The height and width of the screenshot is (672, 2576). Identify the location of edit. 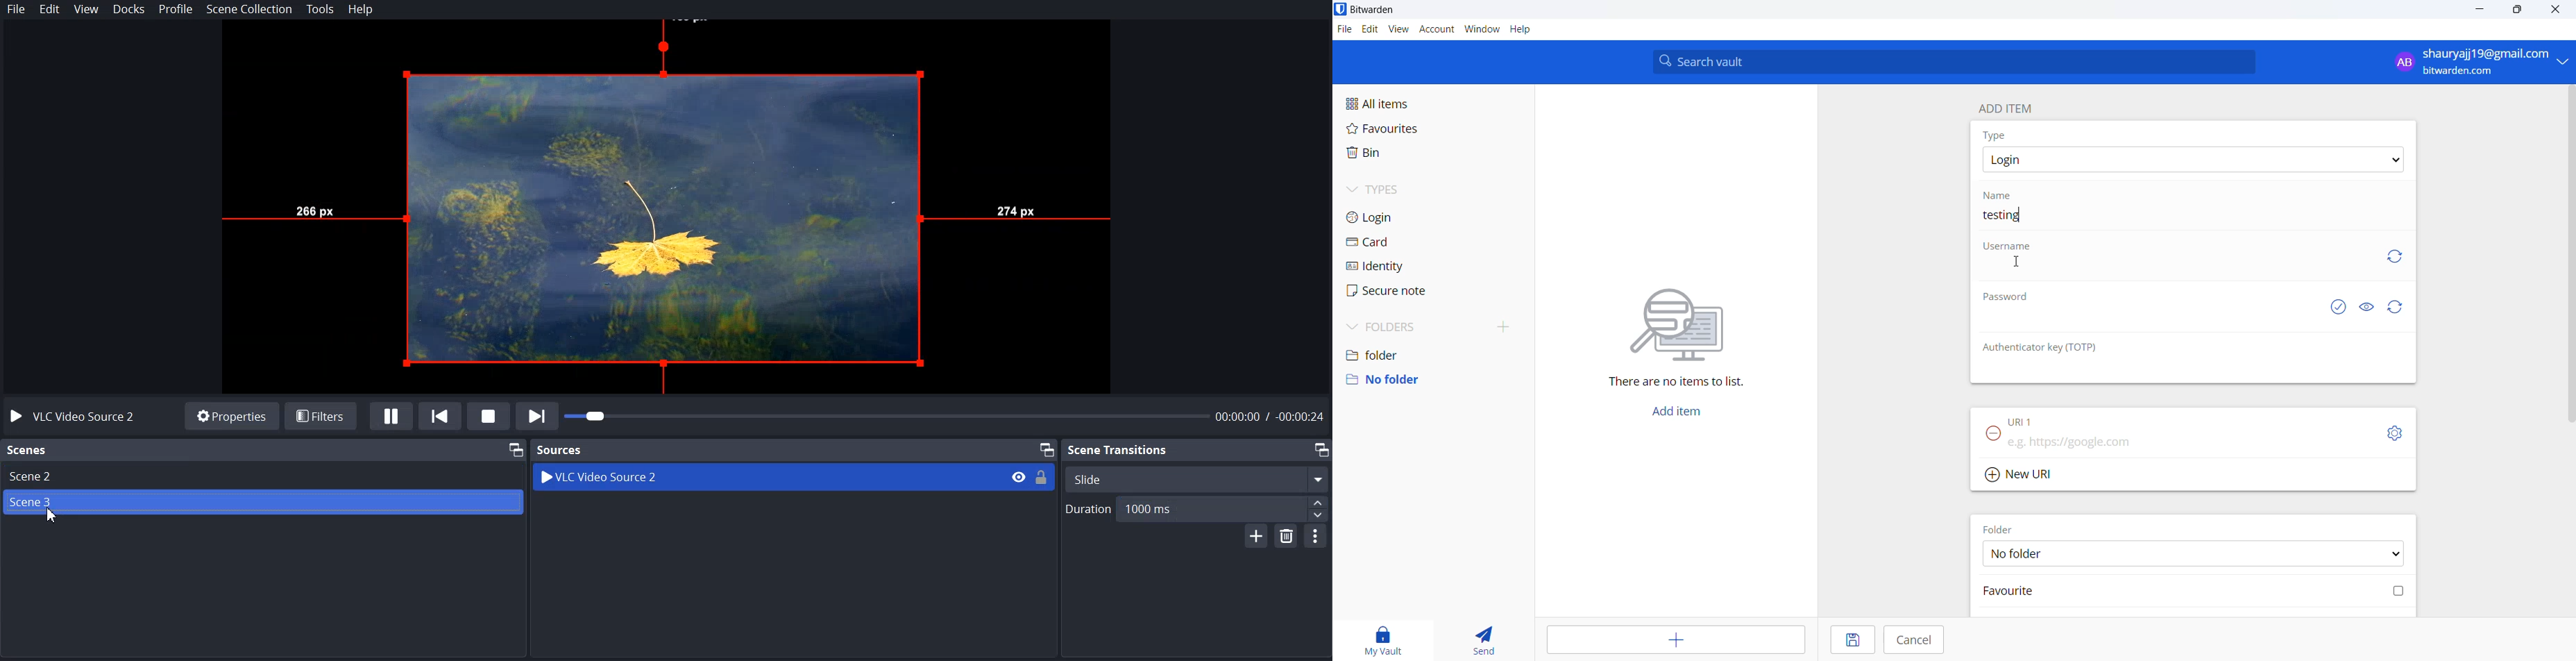
(1368, 29).